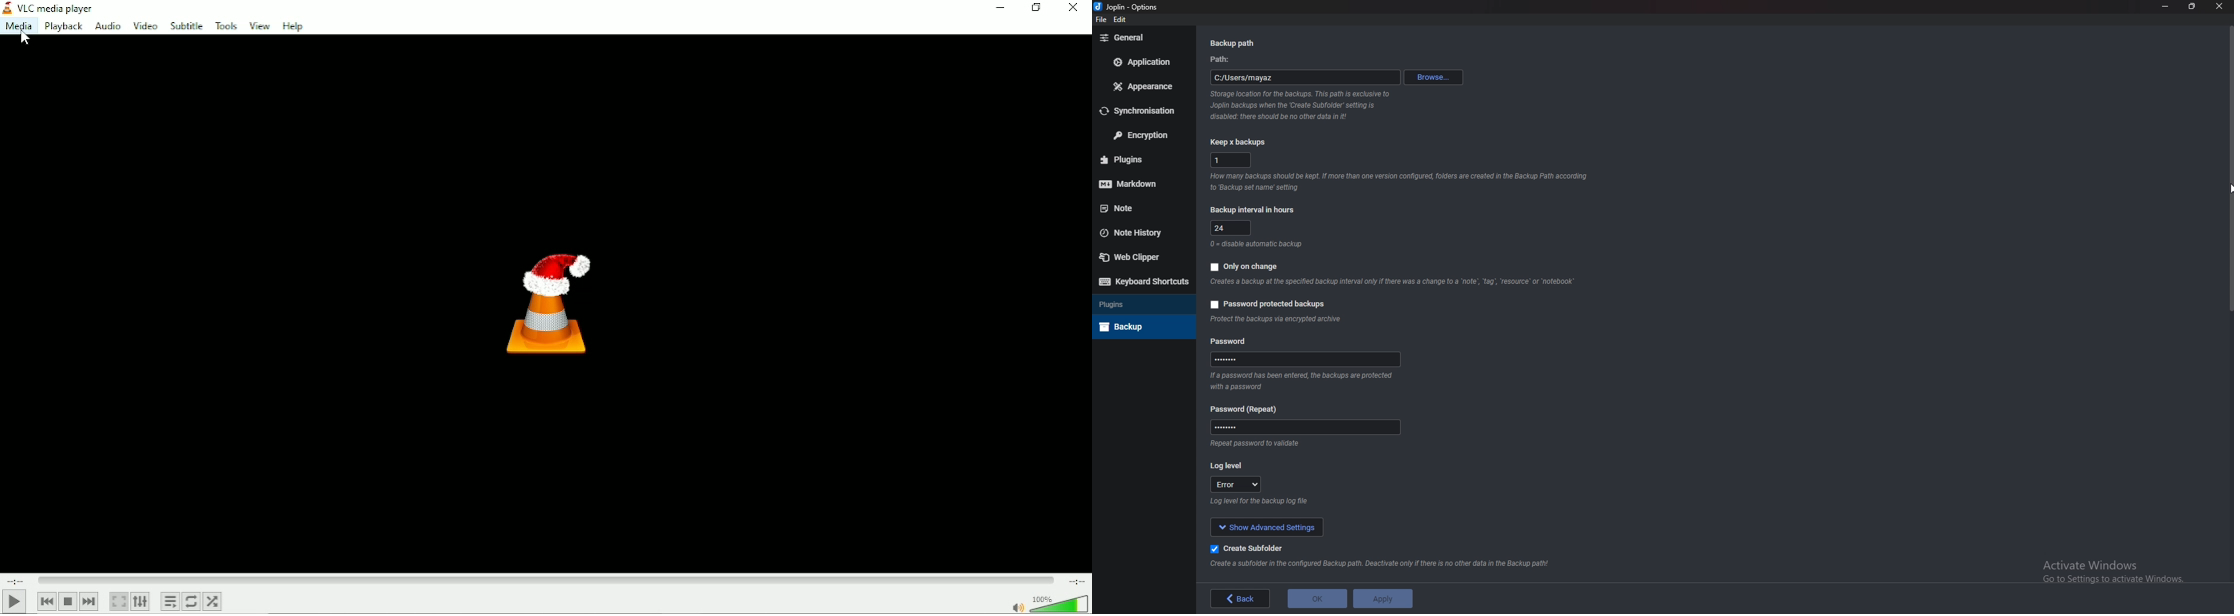 This screenshot has height=616, width=2240. What do you see at coordinates (1141, 305) in the screenshot?
I see `Plugins` at bounding box center [1141, 305].